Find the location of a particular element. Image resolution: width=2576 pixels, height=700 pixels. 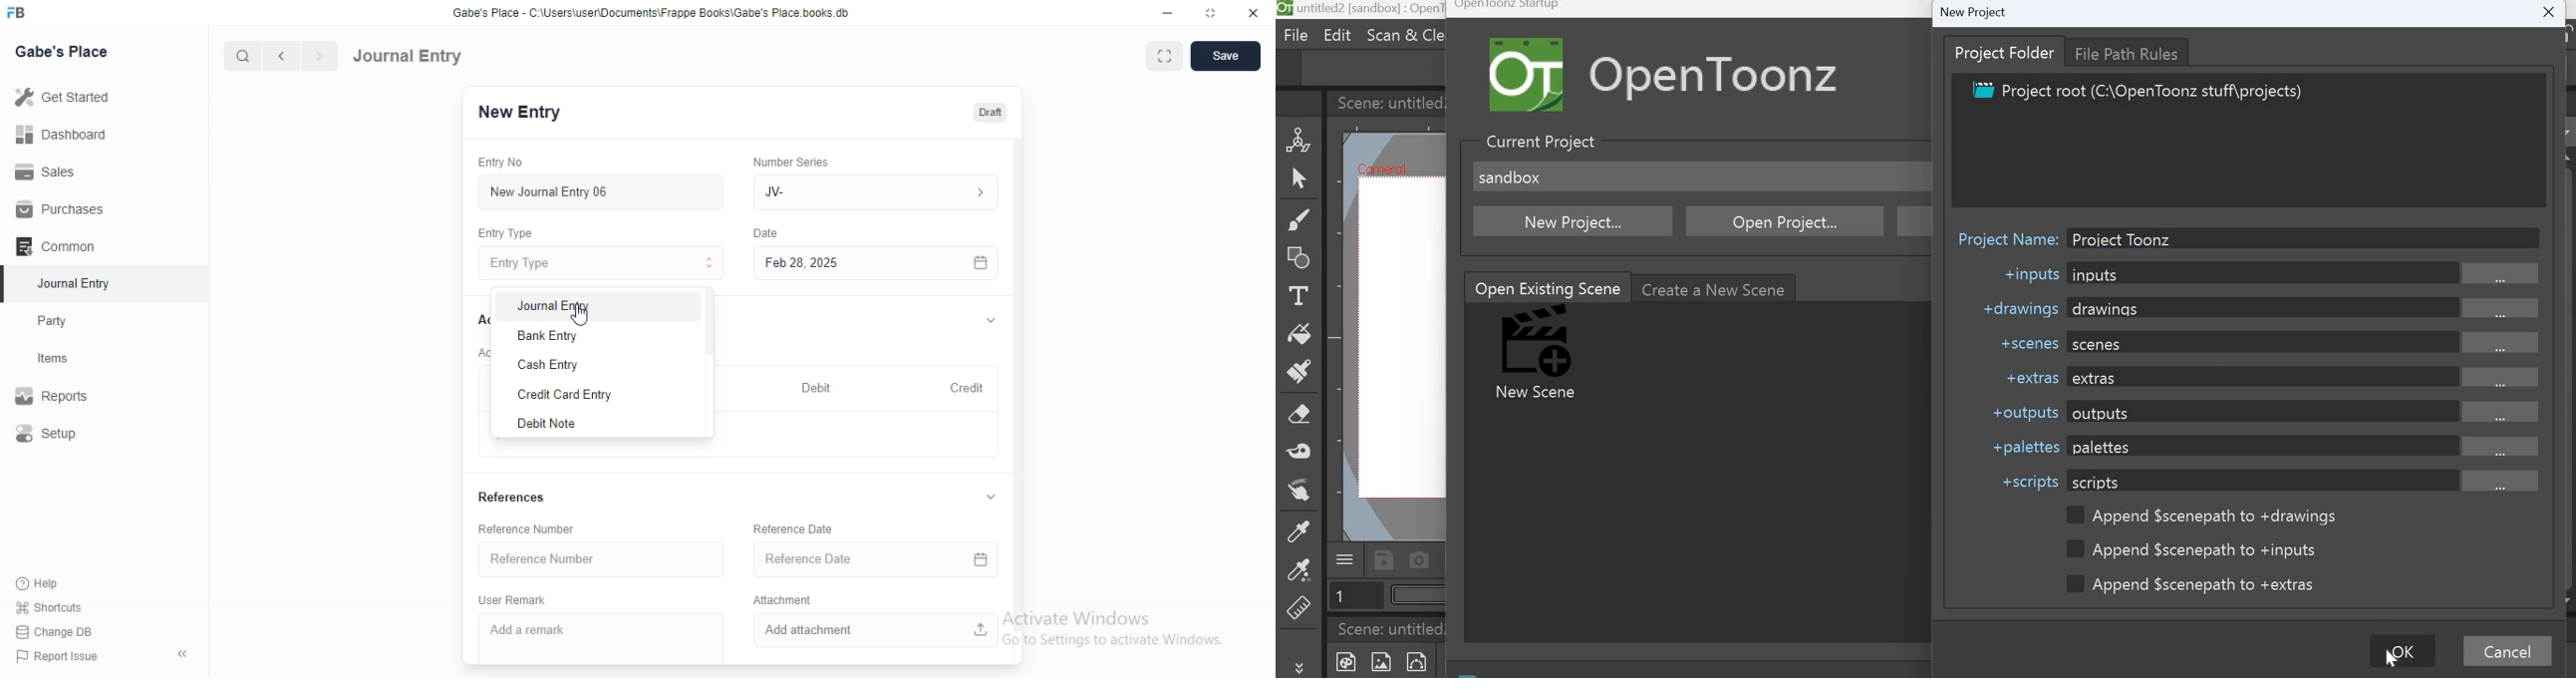

Bank Entry is located at coordinates (605, 337).